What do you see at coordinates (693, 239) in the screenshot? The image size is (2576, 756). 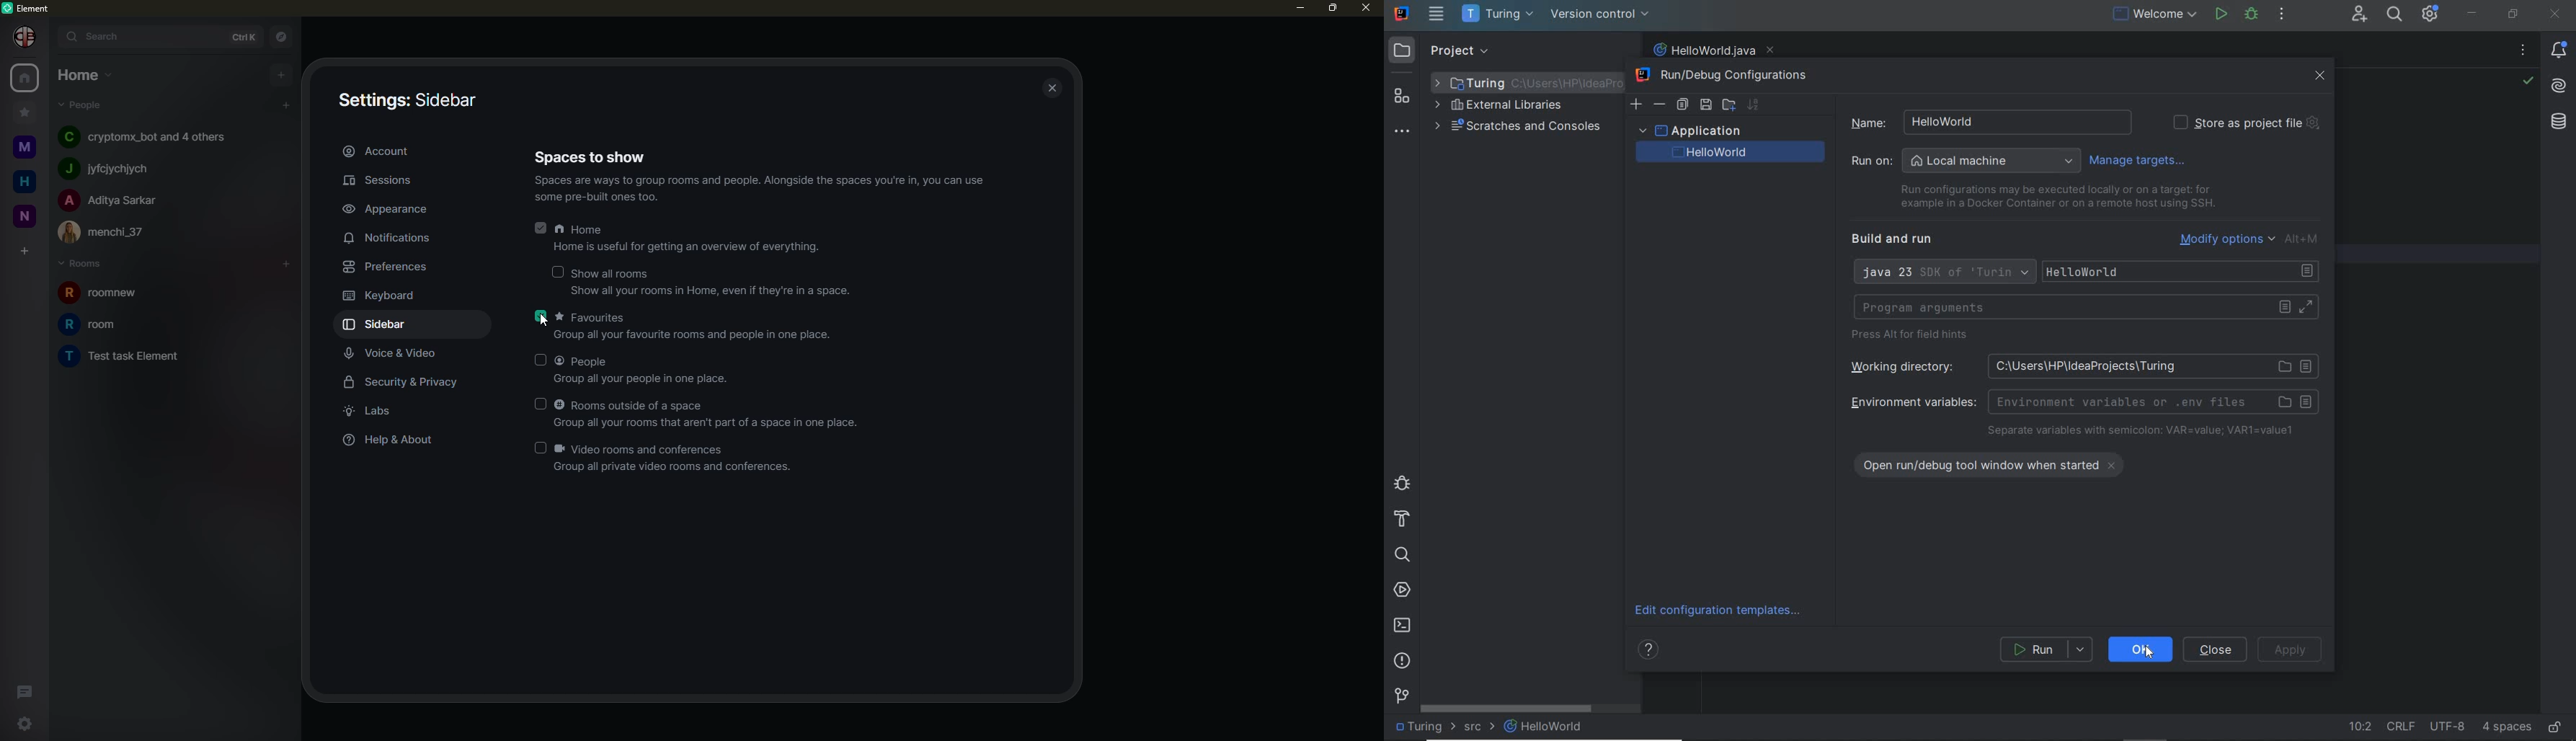 I see `home` at bounding box center [693, 239].